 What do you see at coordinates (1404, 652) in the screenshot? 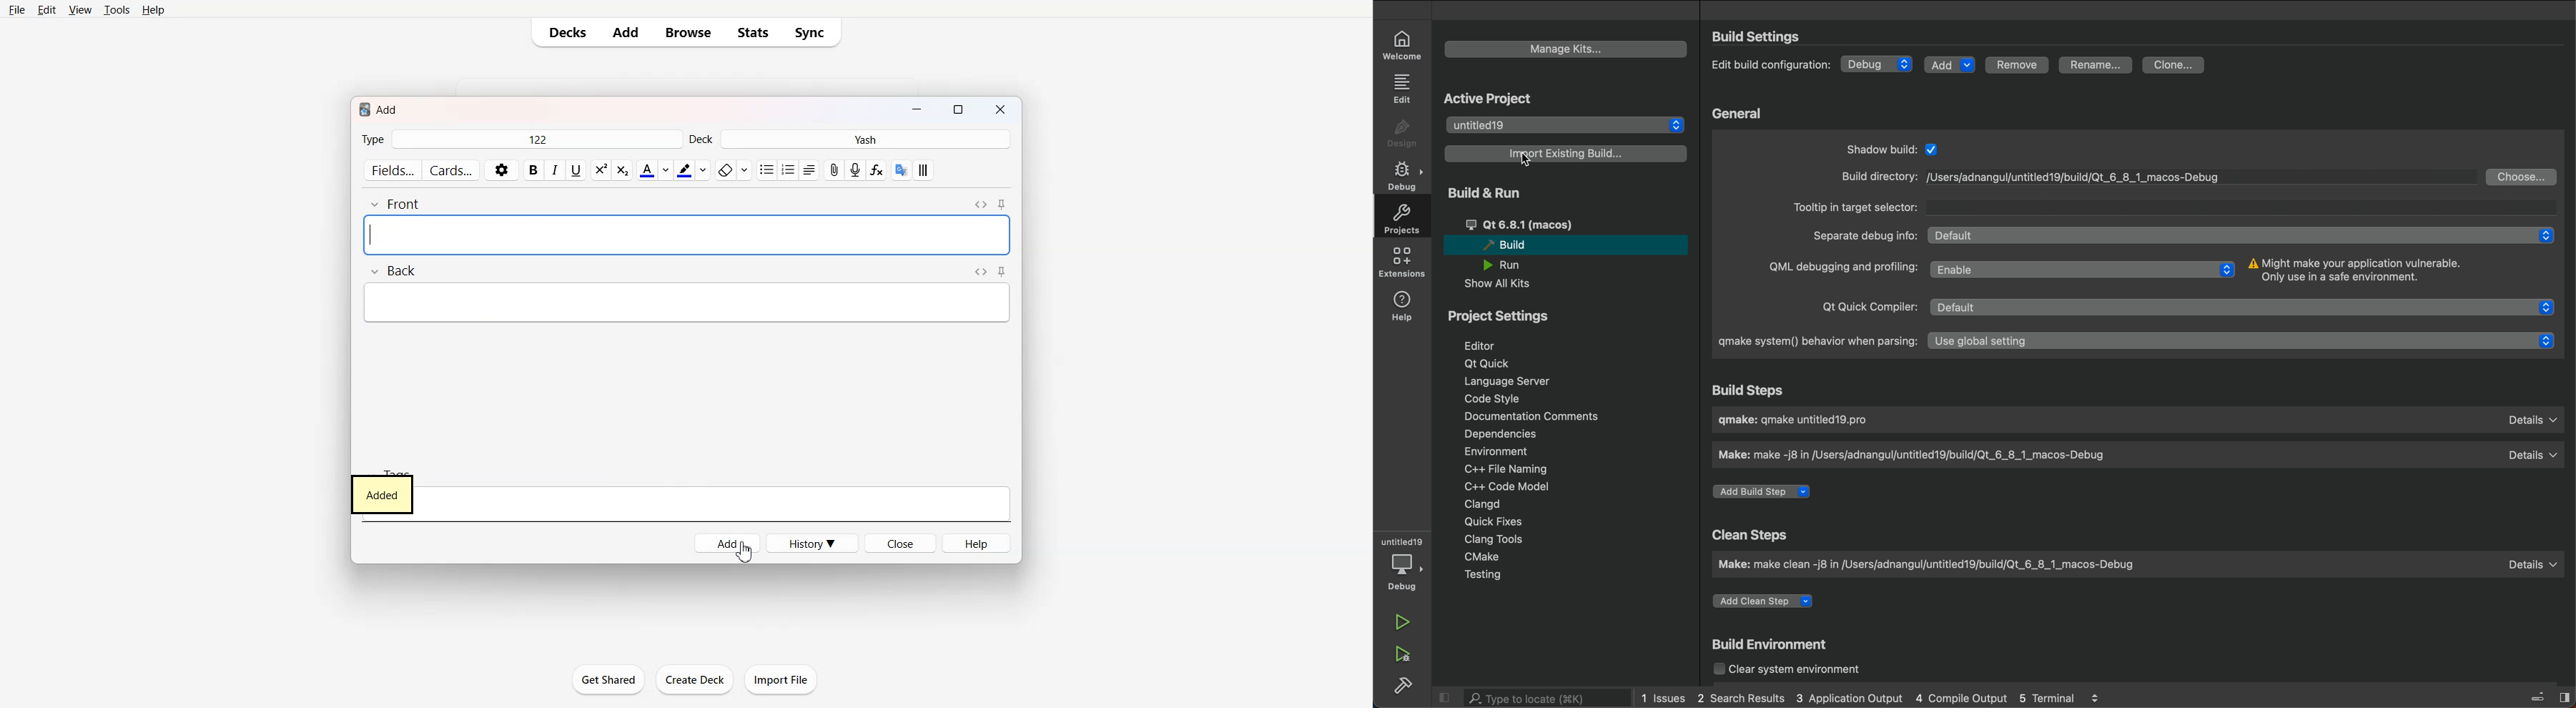
I see `run debug` at bounding box center [1404, 652].